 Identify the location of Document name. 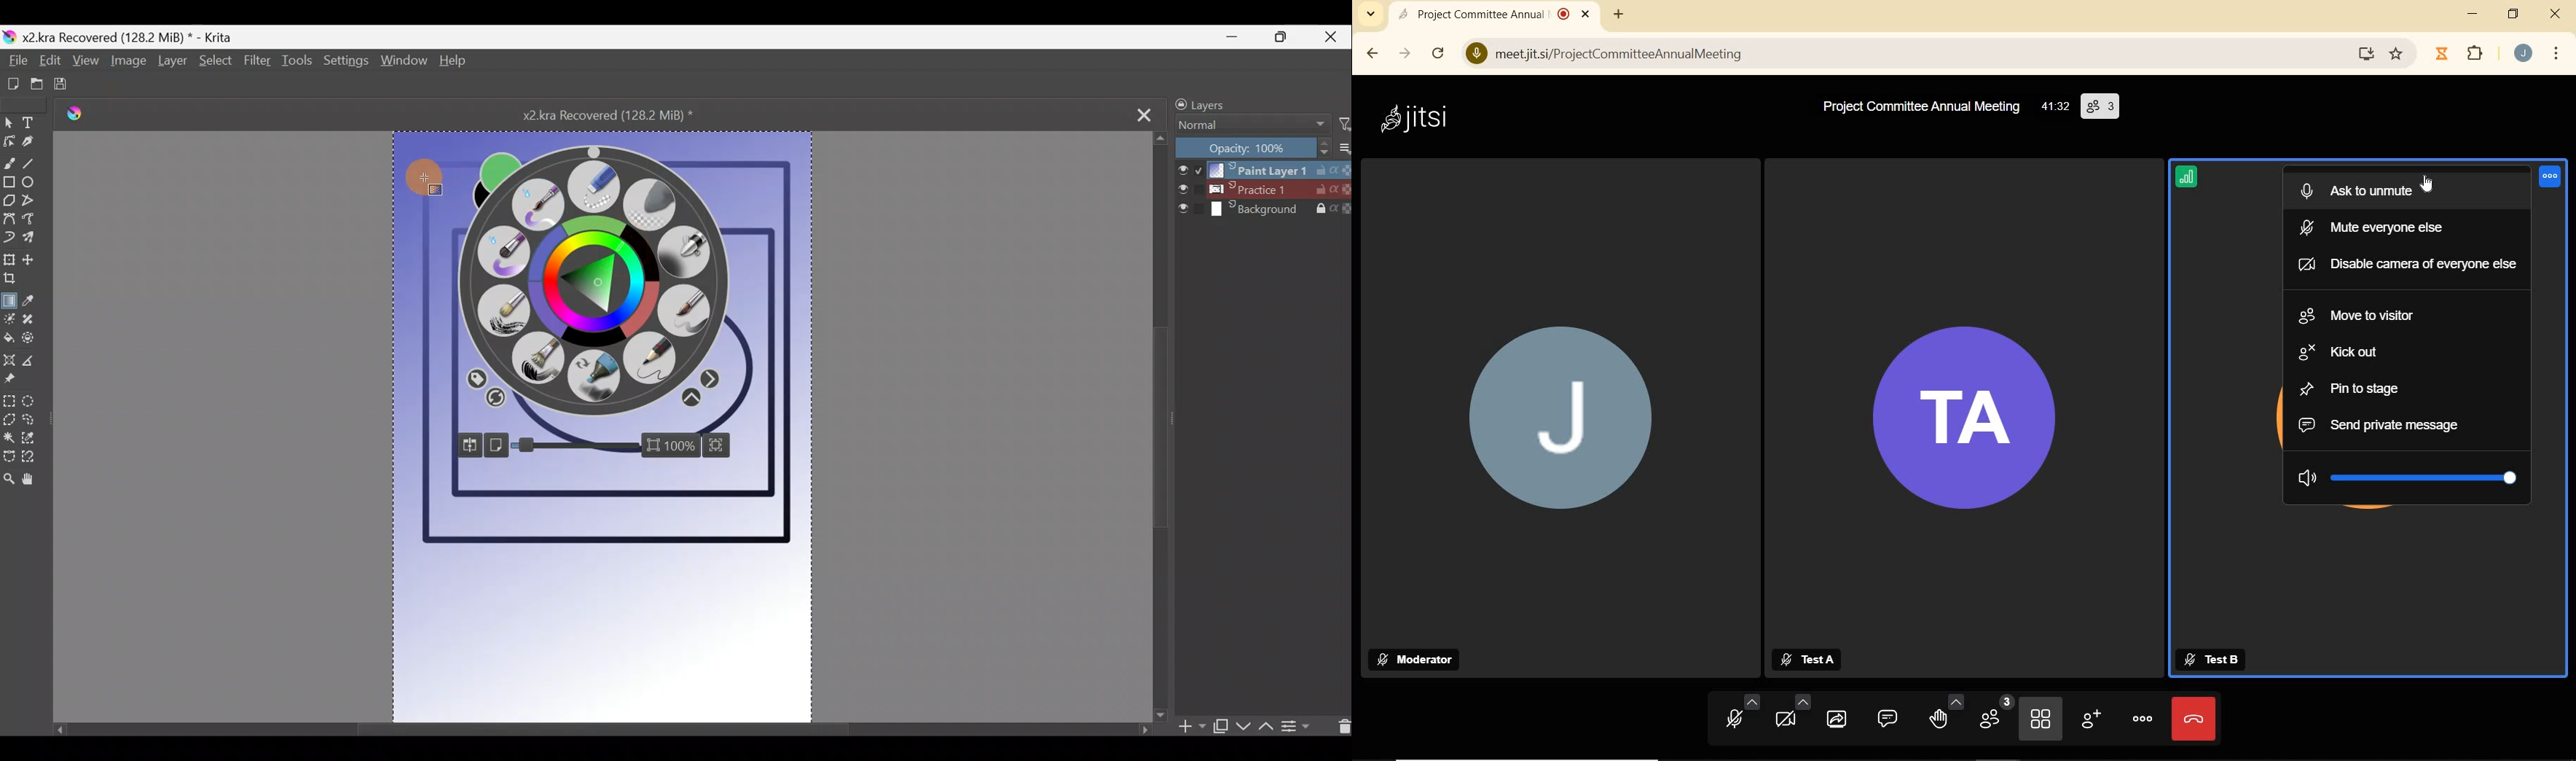
(623, 114).